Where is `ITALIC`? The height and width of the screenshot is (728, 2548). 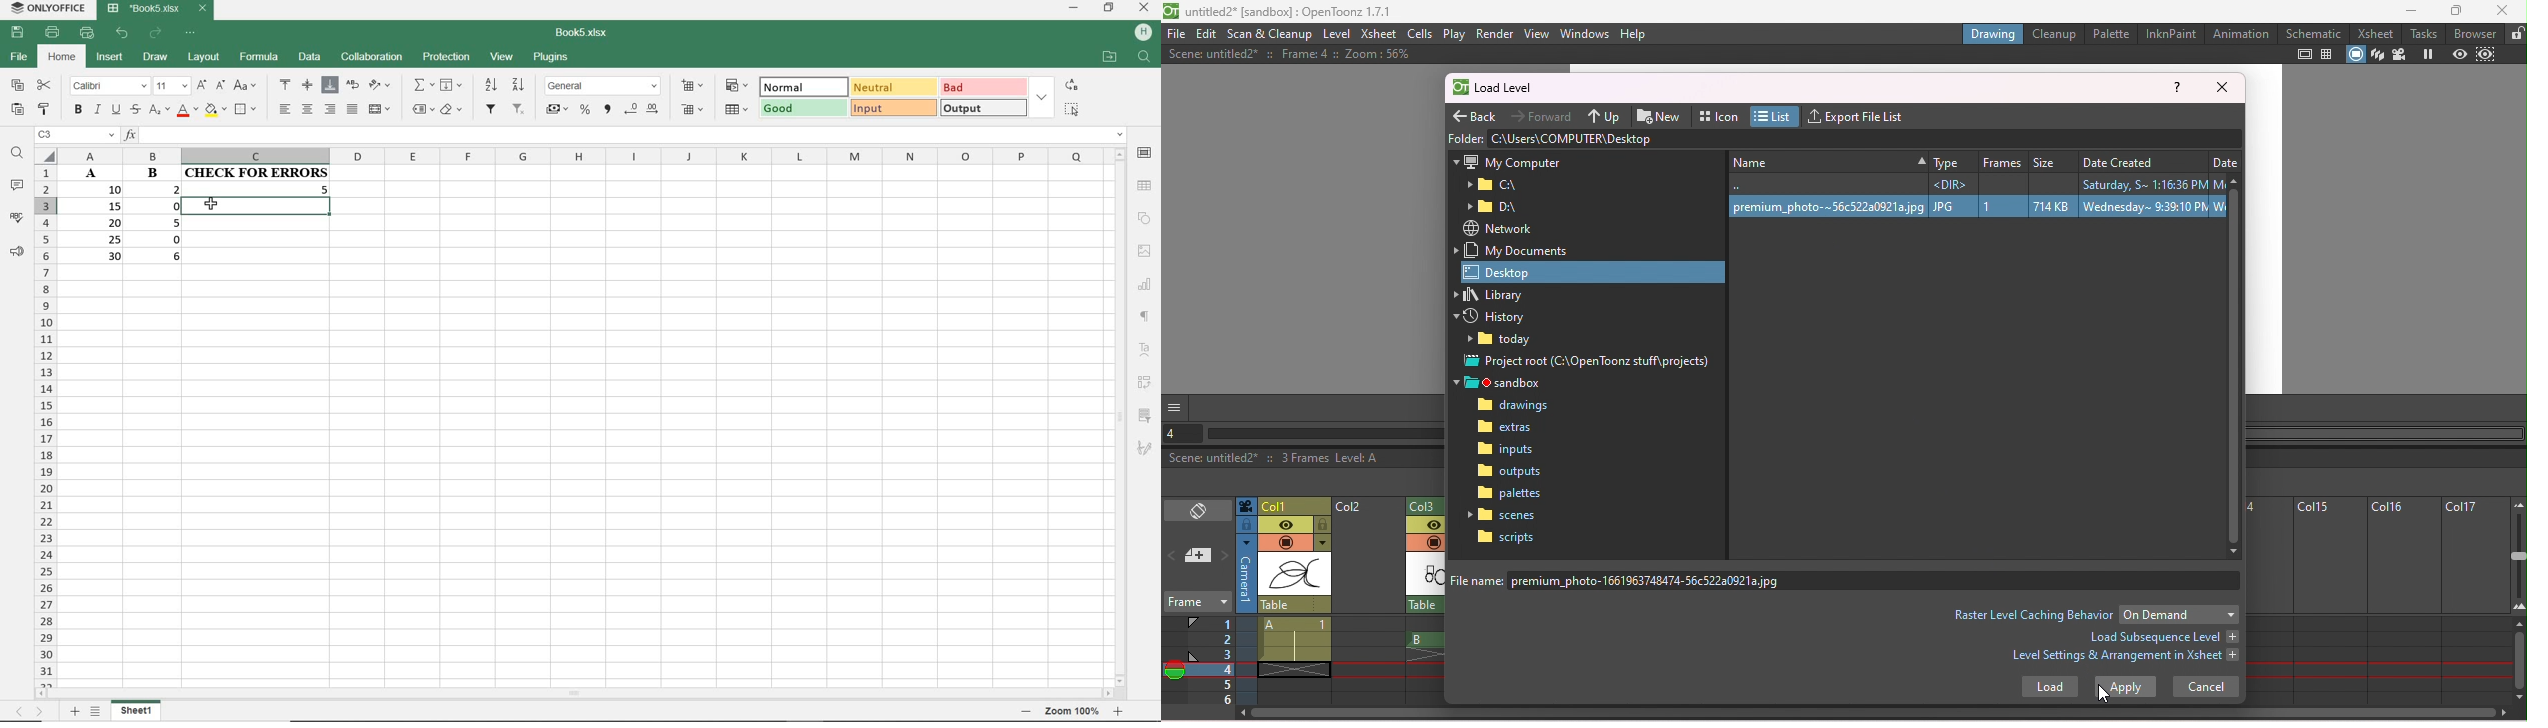 ITALIC is located at coordinates (97, 111).